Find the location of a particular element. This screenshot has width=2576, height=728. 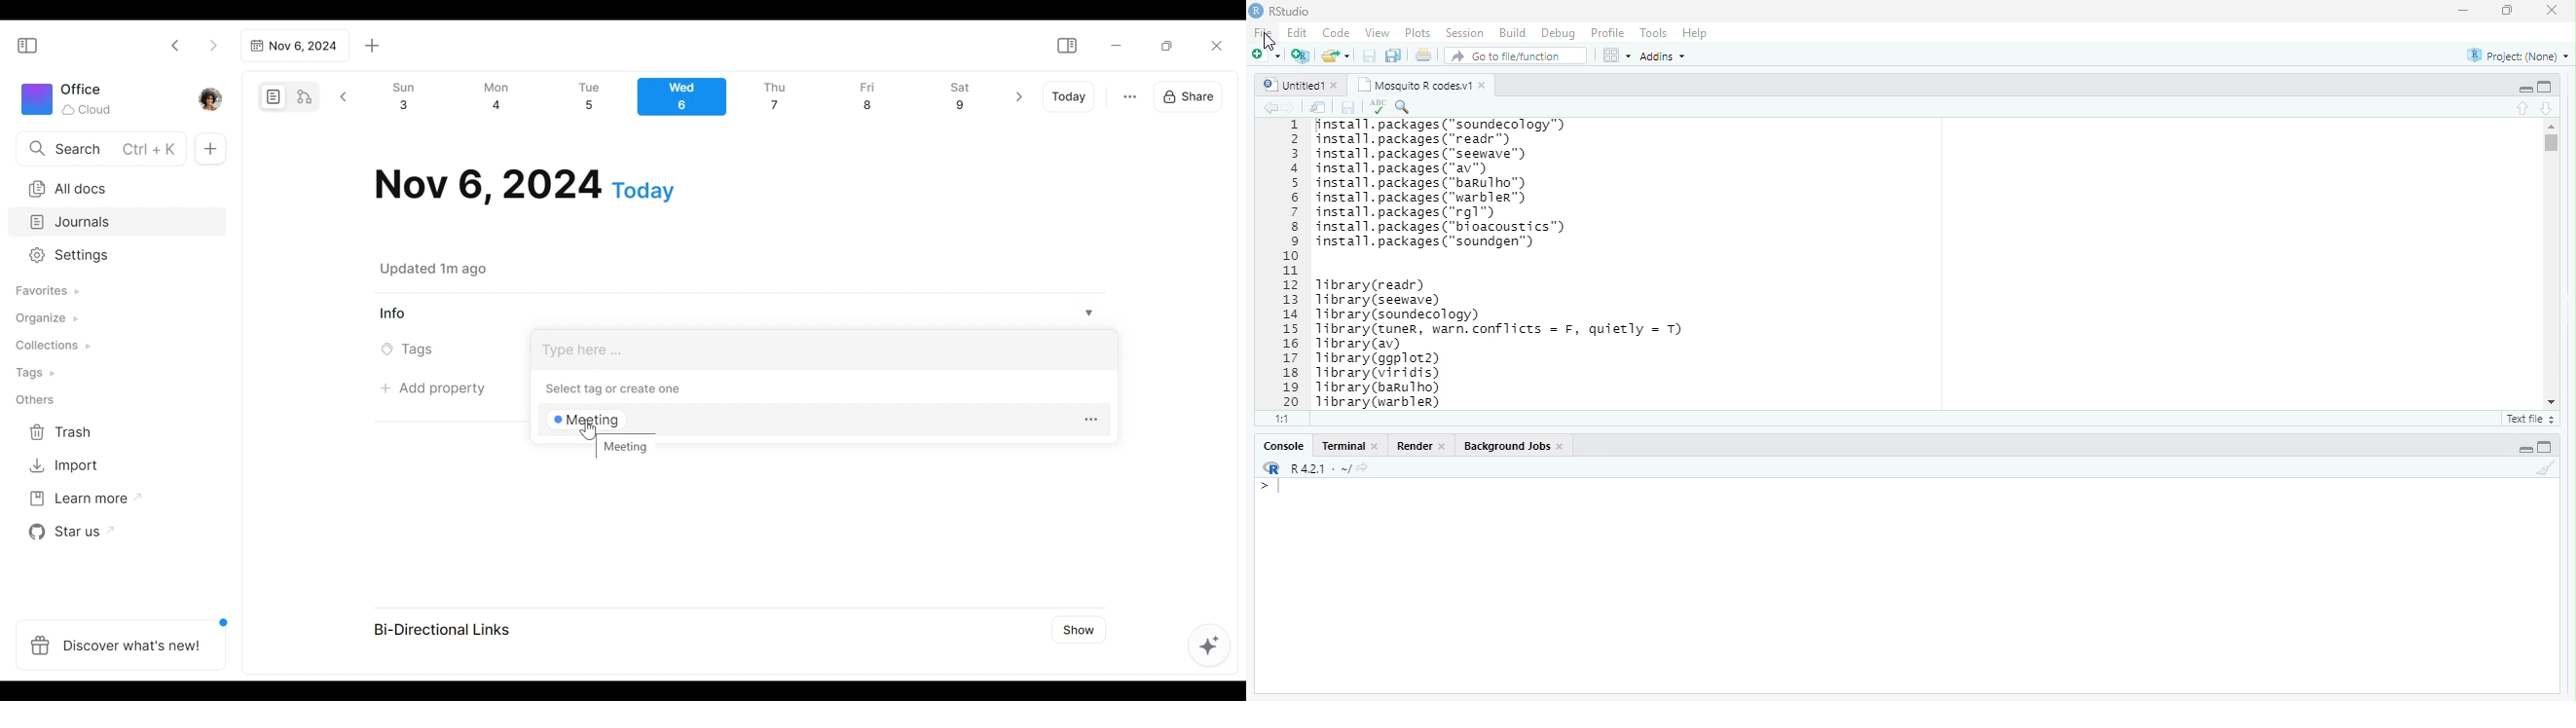

share is located at coordinates (1337, 55).